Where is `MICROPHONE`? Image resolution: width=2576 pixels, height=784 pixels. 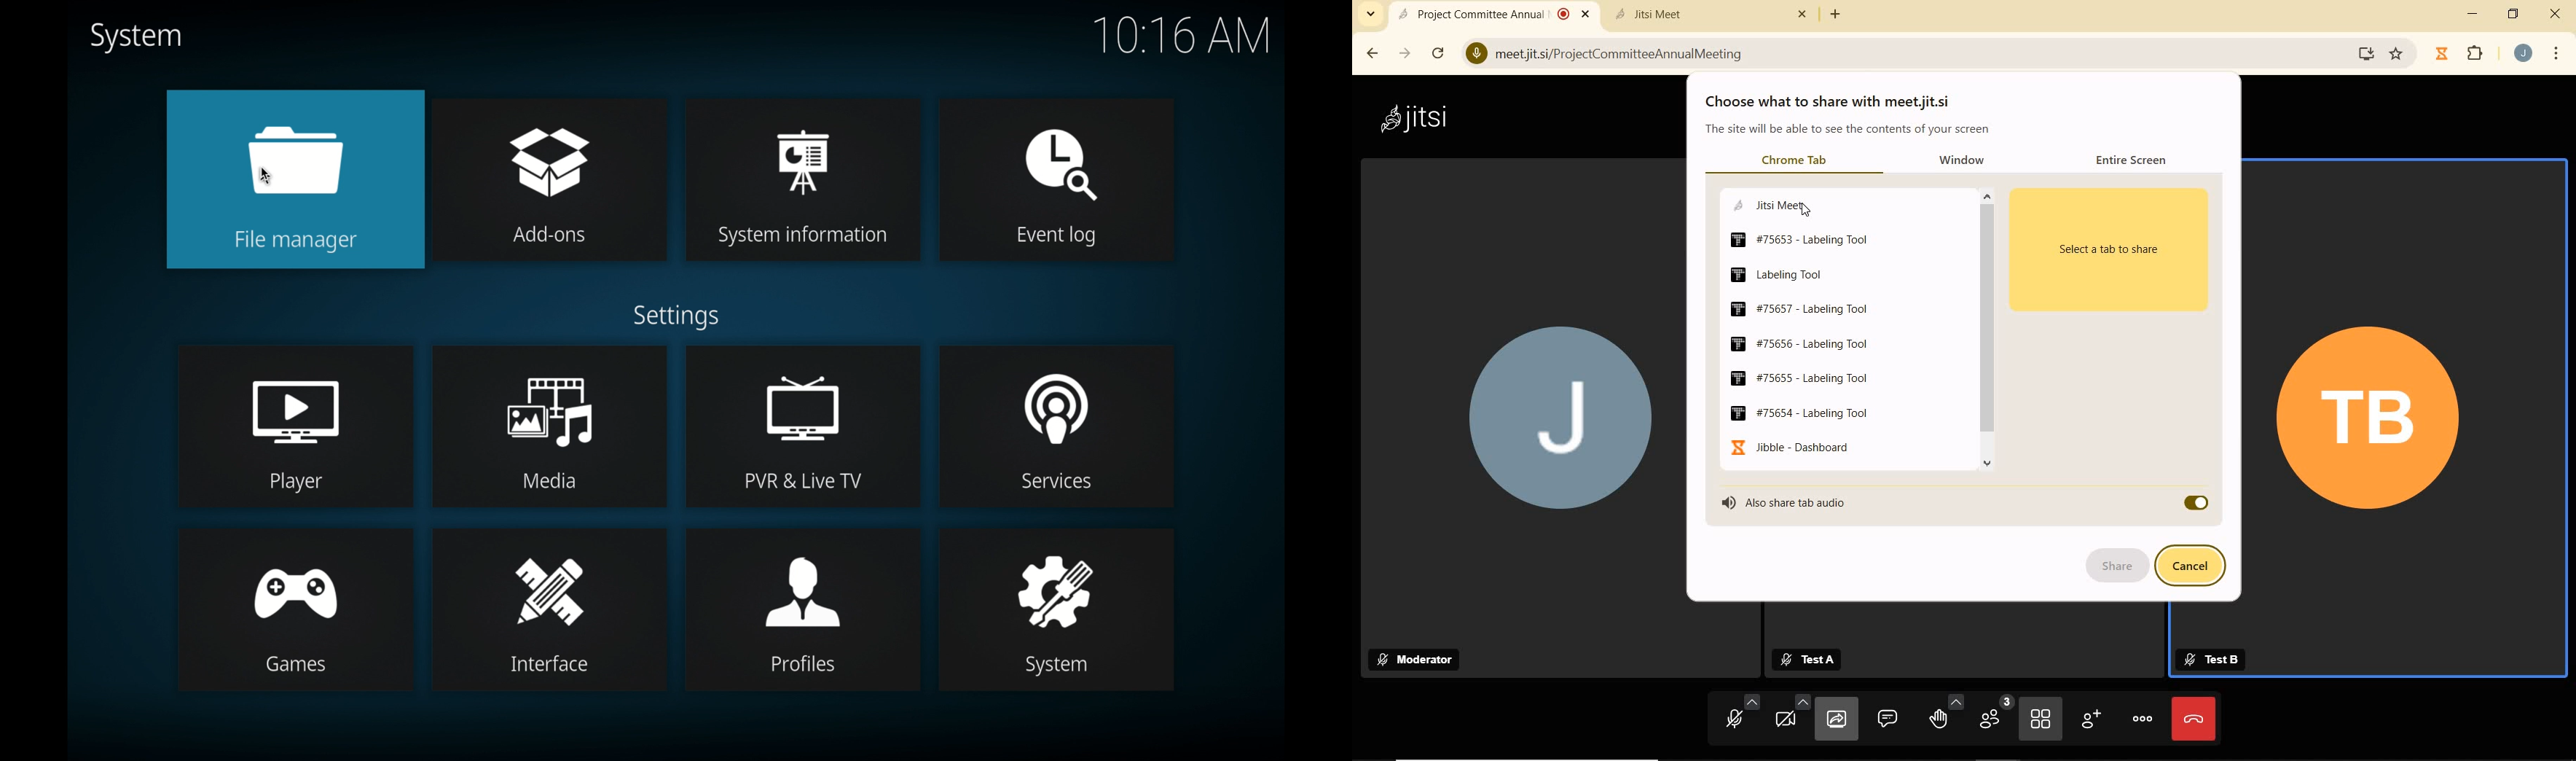 MICROPHONE is located at coordinates (1735, 717).